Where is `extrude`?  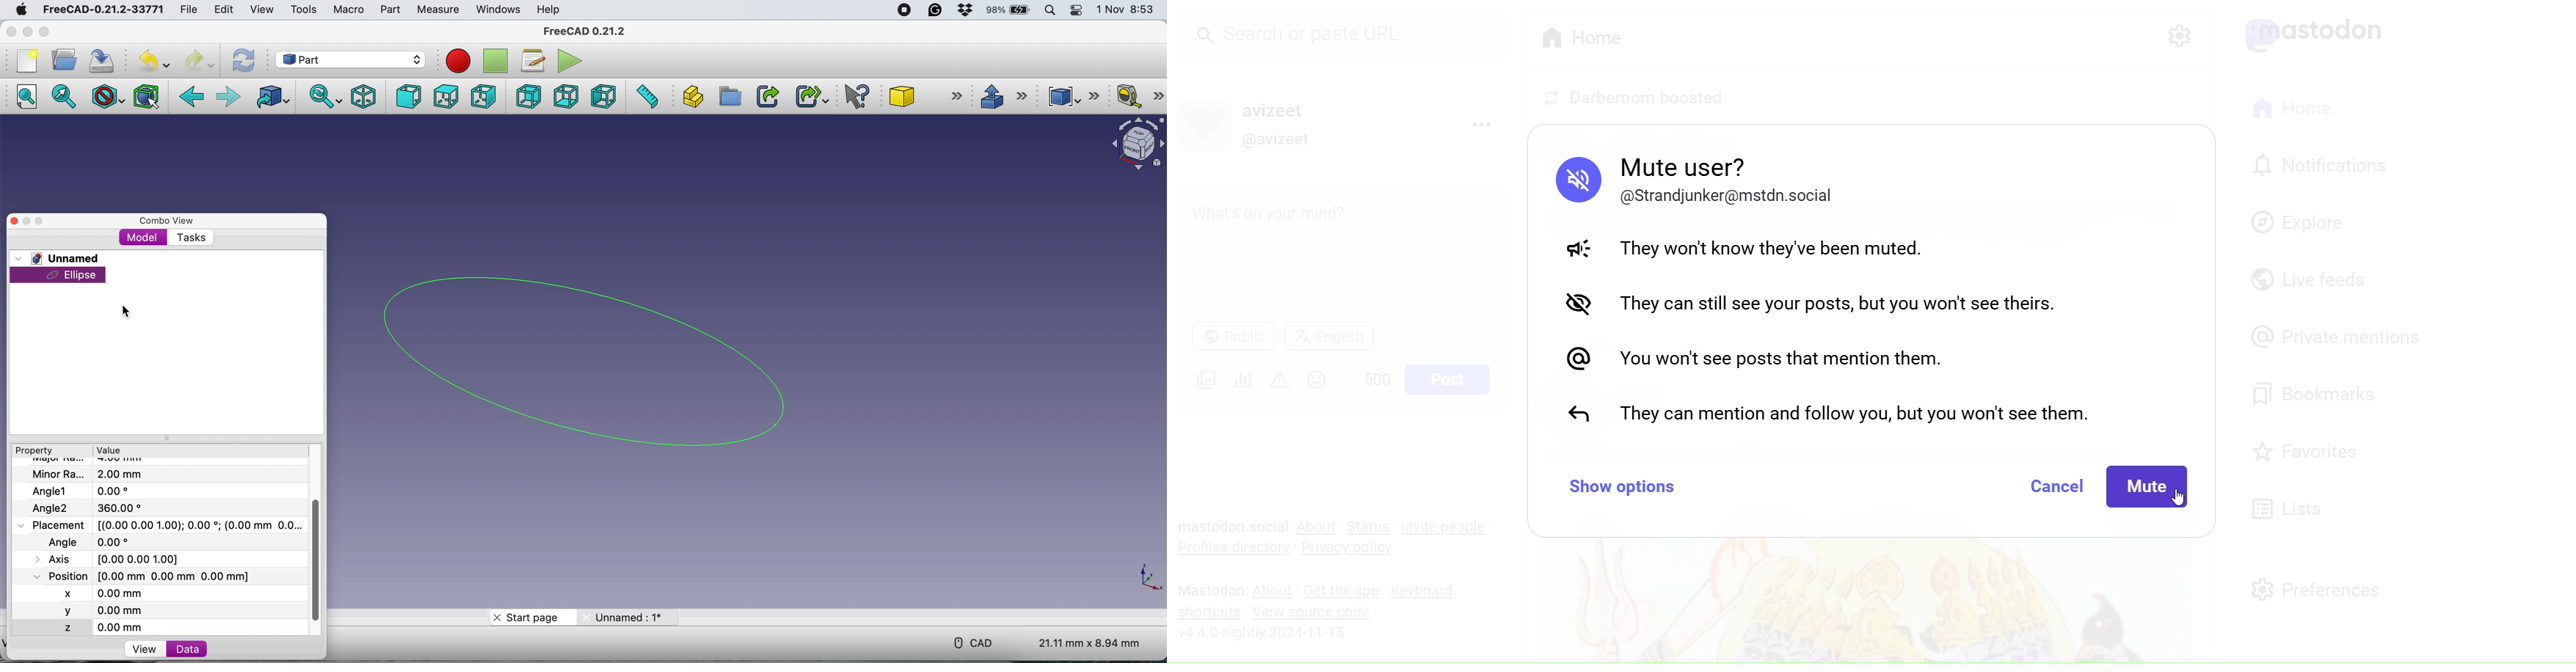 extrude is located at coordinates (1005, 98).